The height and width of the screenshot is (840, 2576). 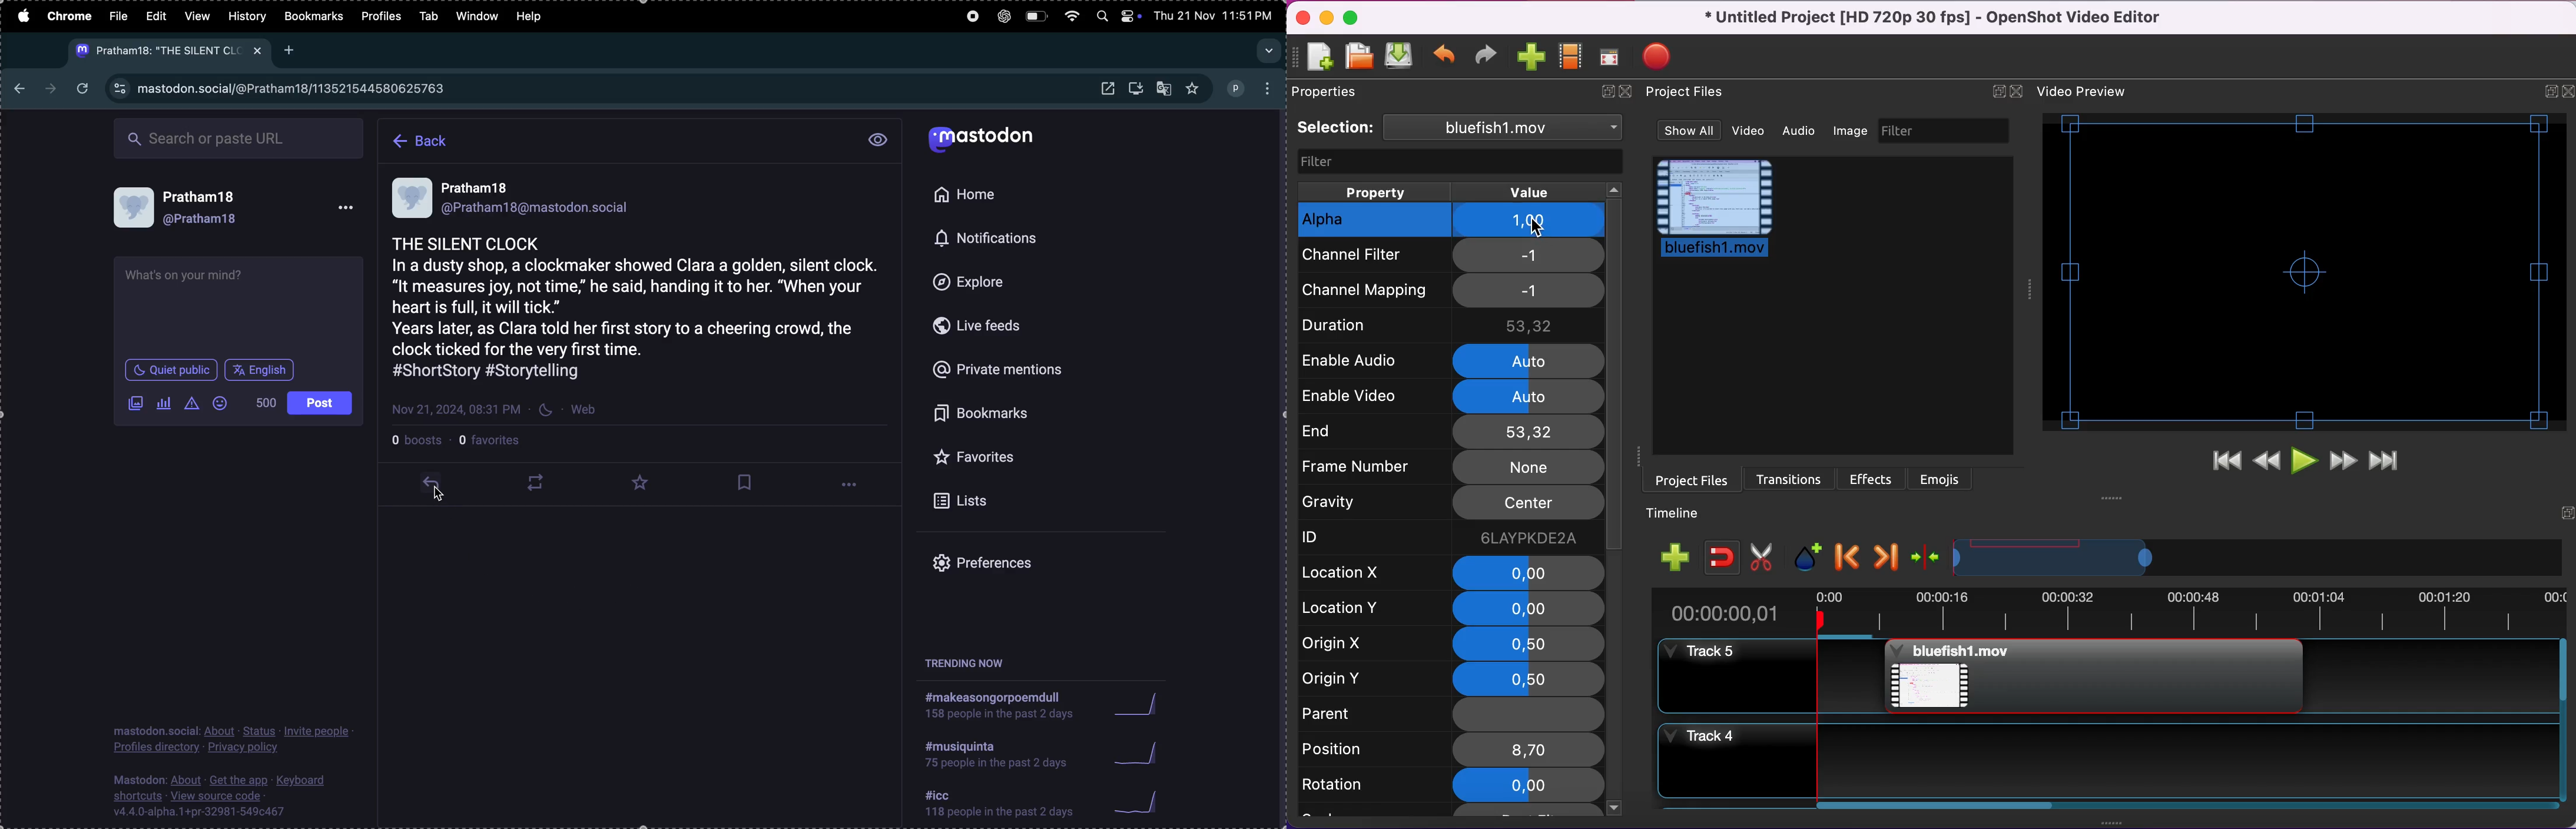 I want to click on enable snapping, so click(x=1725, y=556).